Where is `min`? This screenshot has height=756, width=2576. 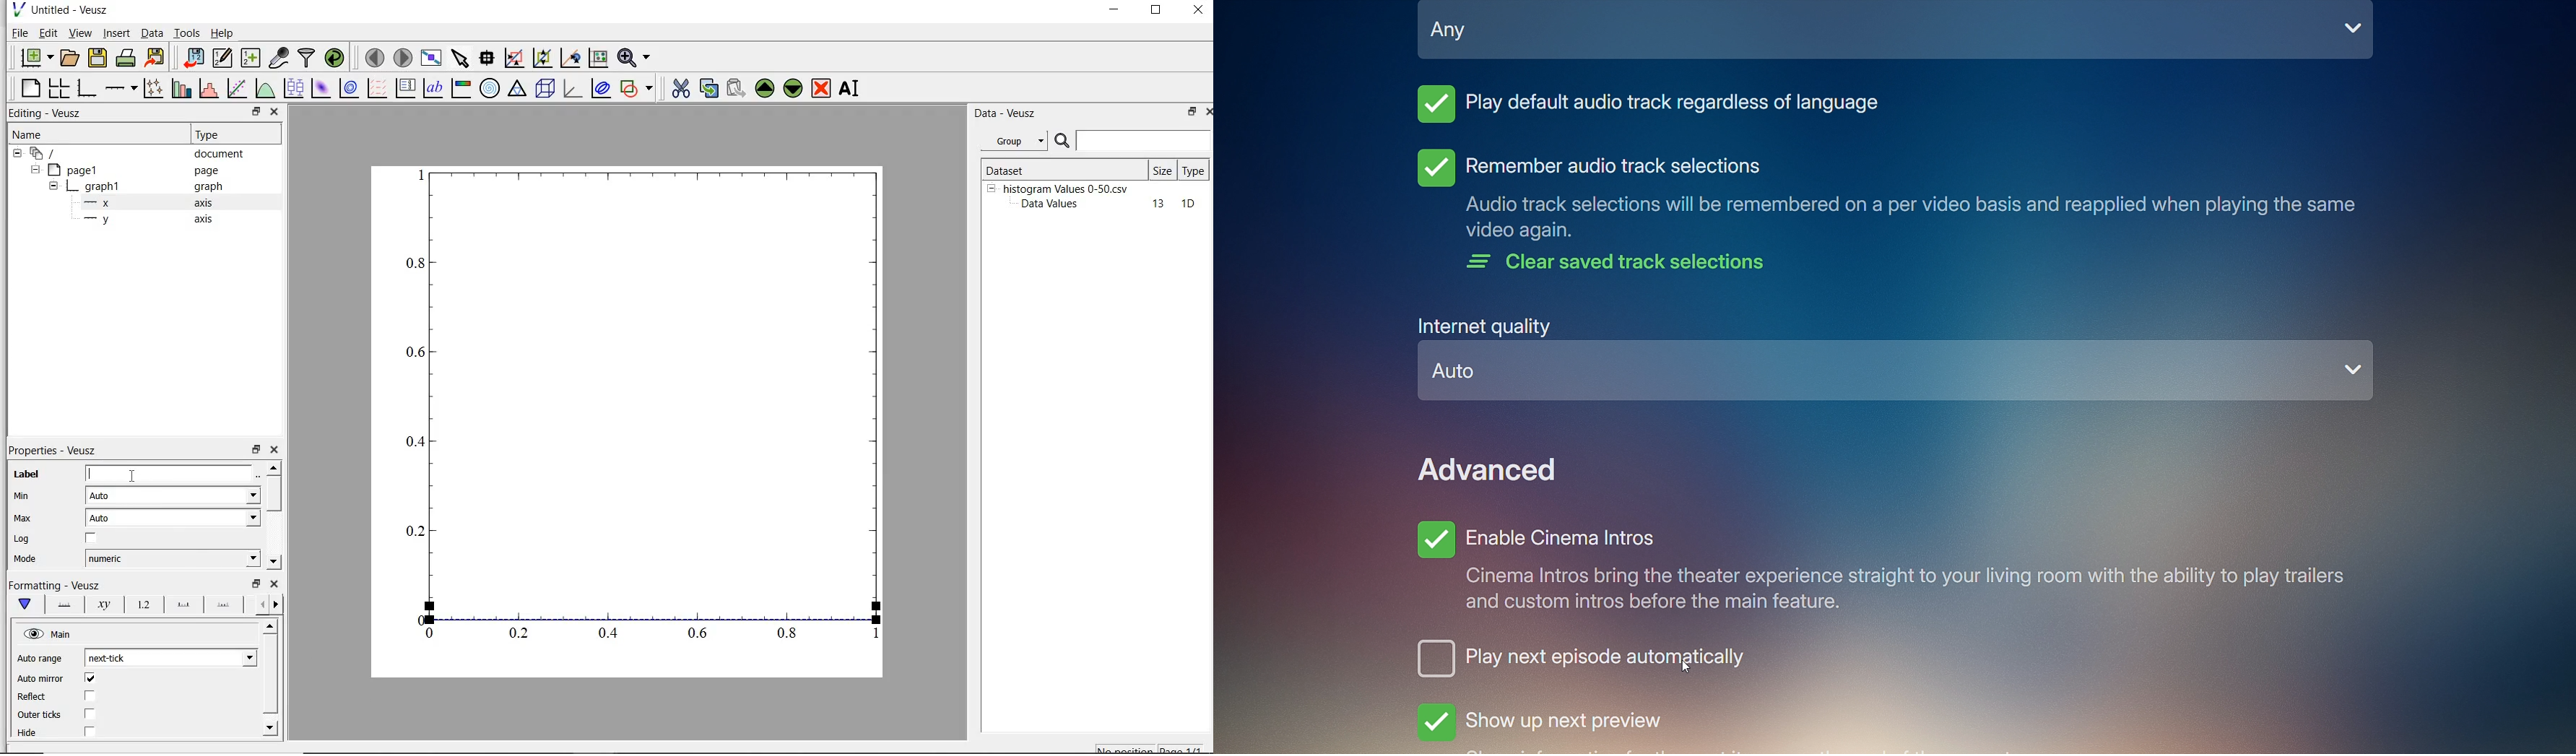 min is located at coordinates (26, 496).